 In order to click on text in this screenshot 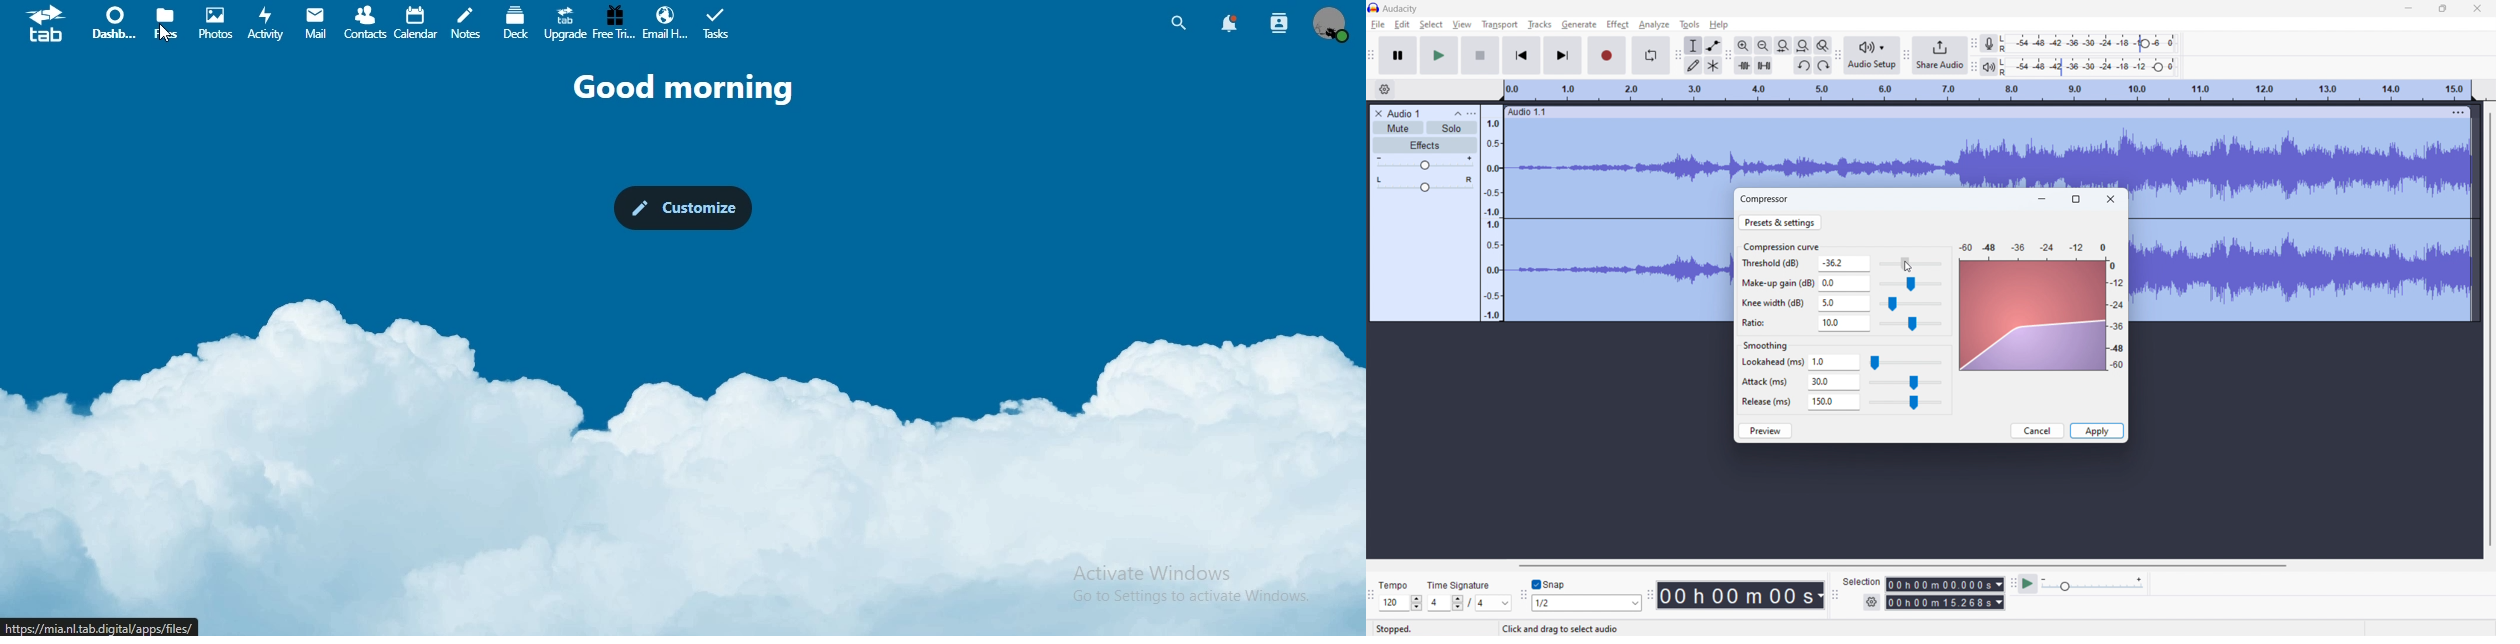, I will do `click(693, 87)`.